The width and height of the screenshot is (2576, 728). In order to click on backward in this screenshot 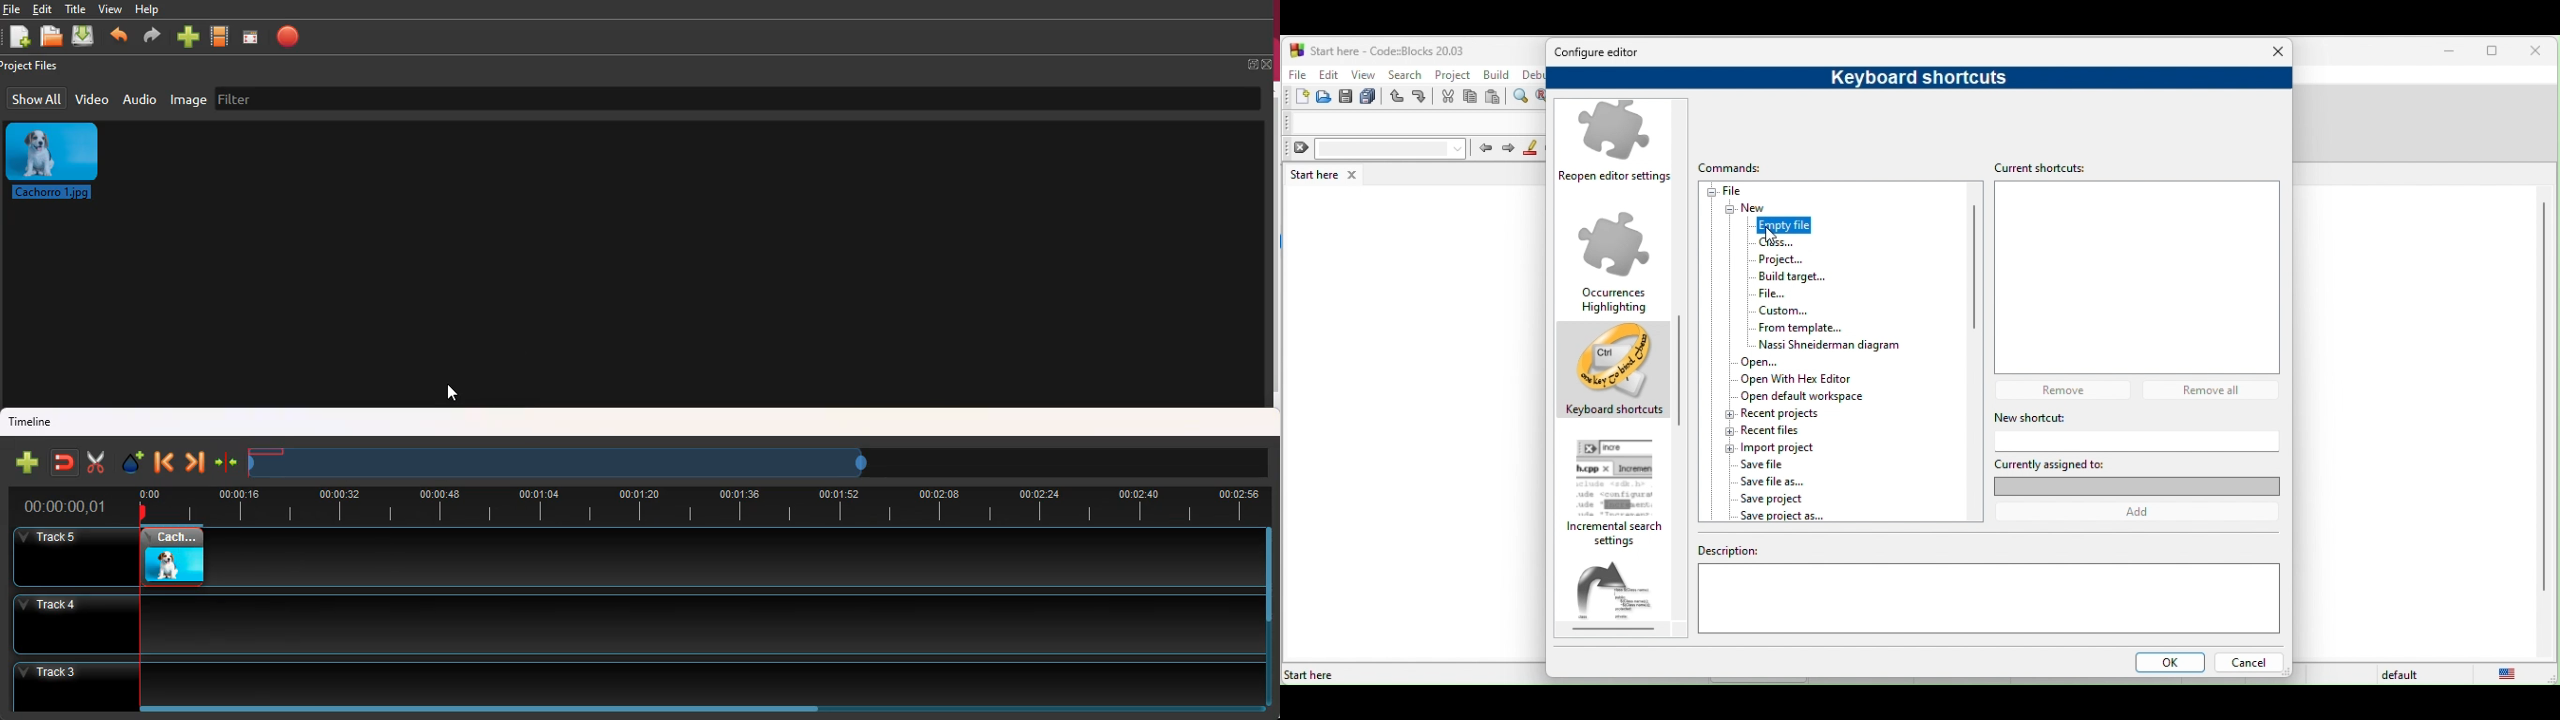, I will do `click(120, 35)`.